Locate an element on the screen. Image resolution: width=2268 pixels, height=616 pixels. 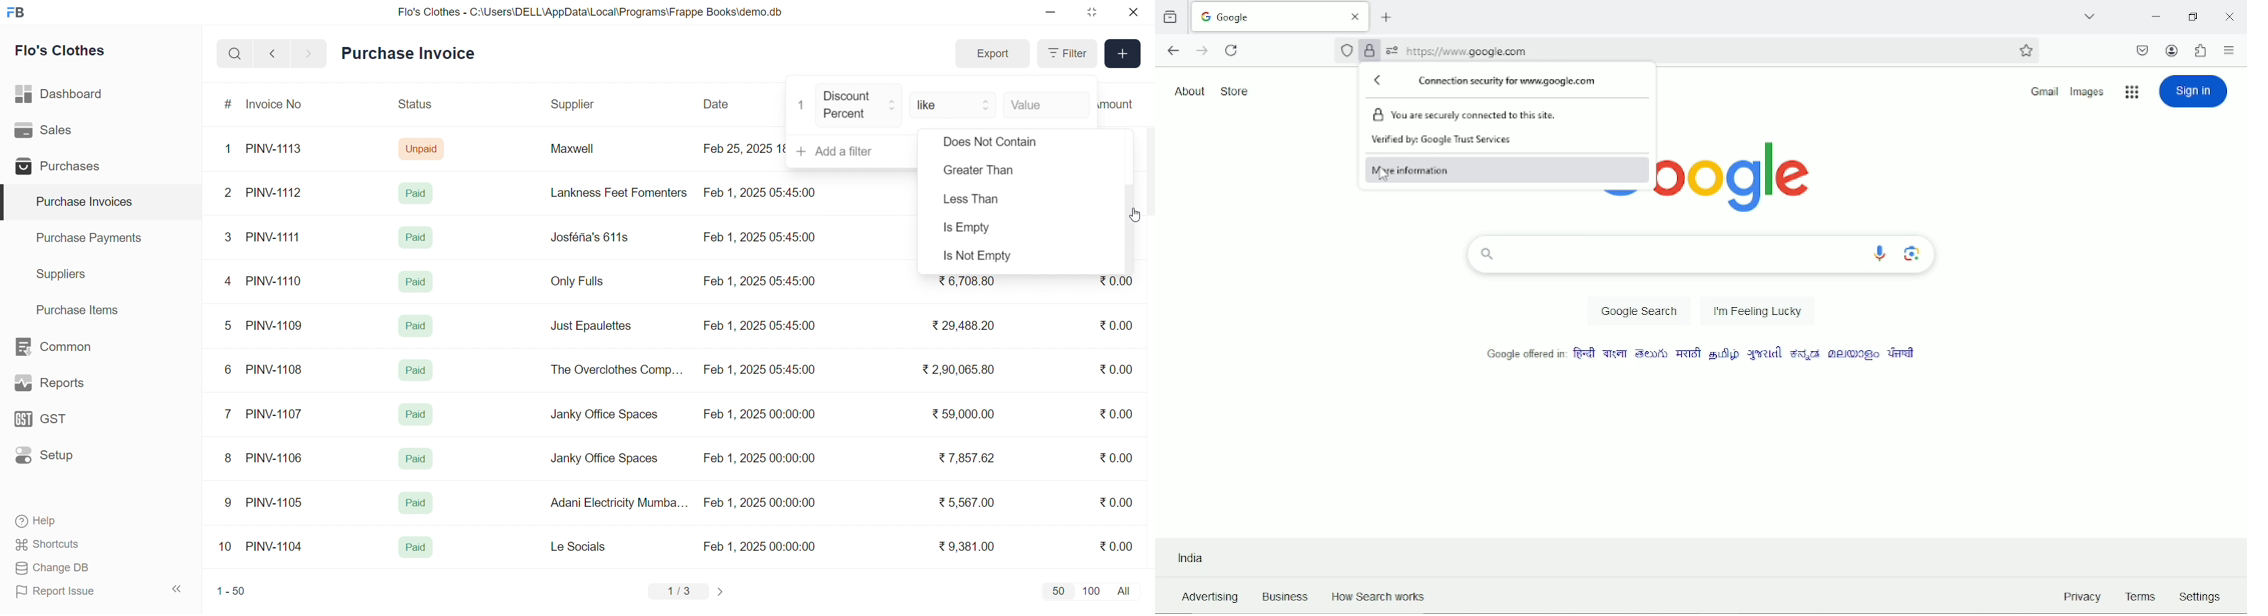
Privacy is located at coordinates (2079, 596).